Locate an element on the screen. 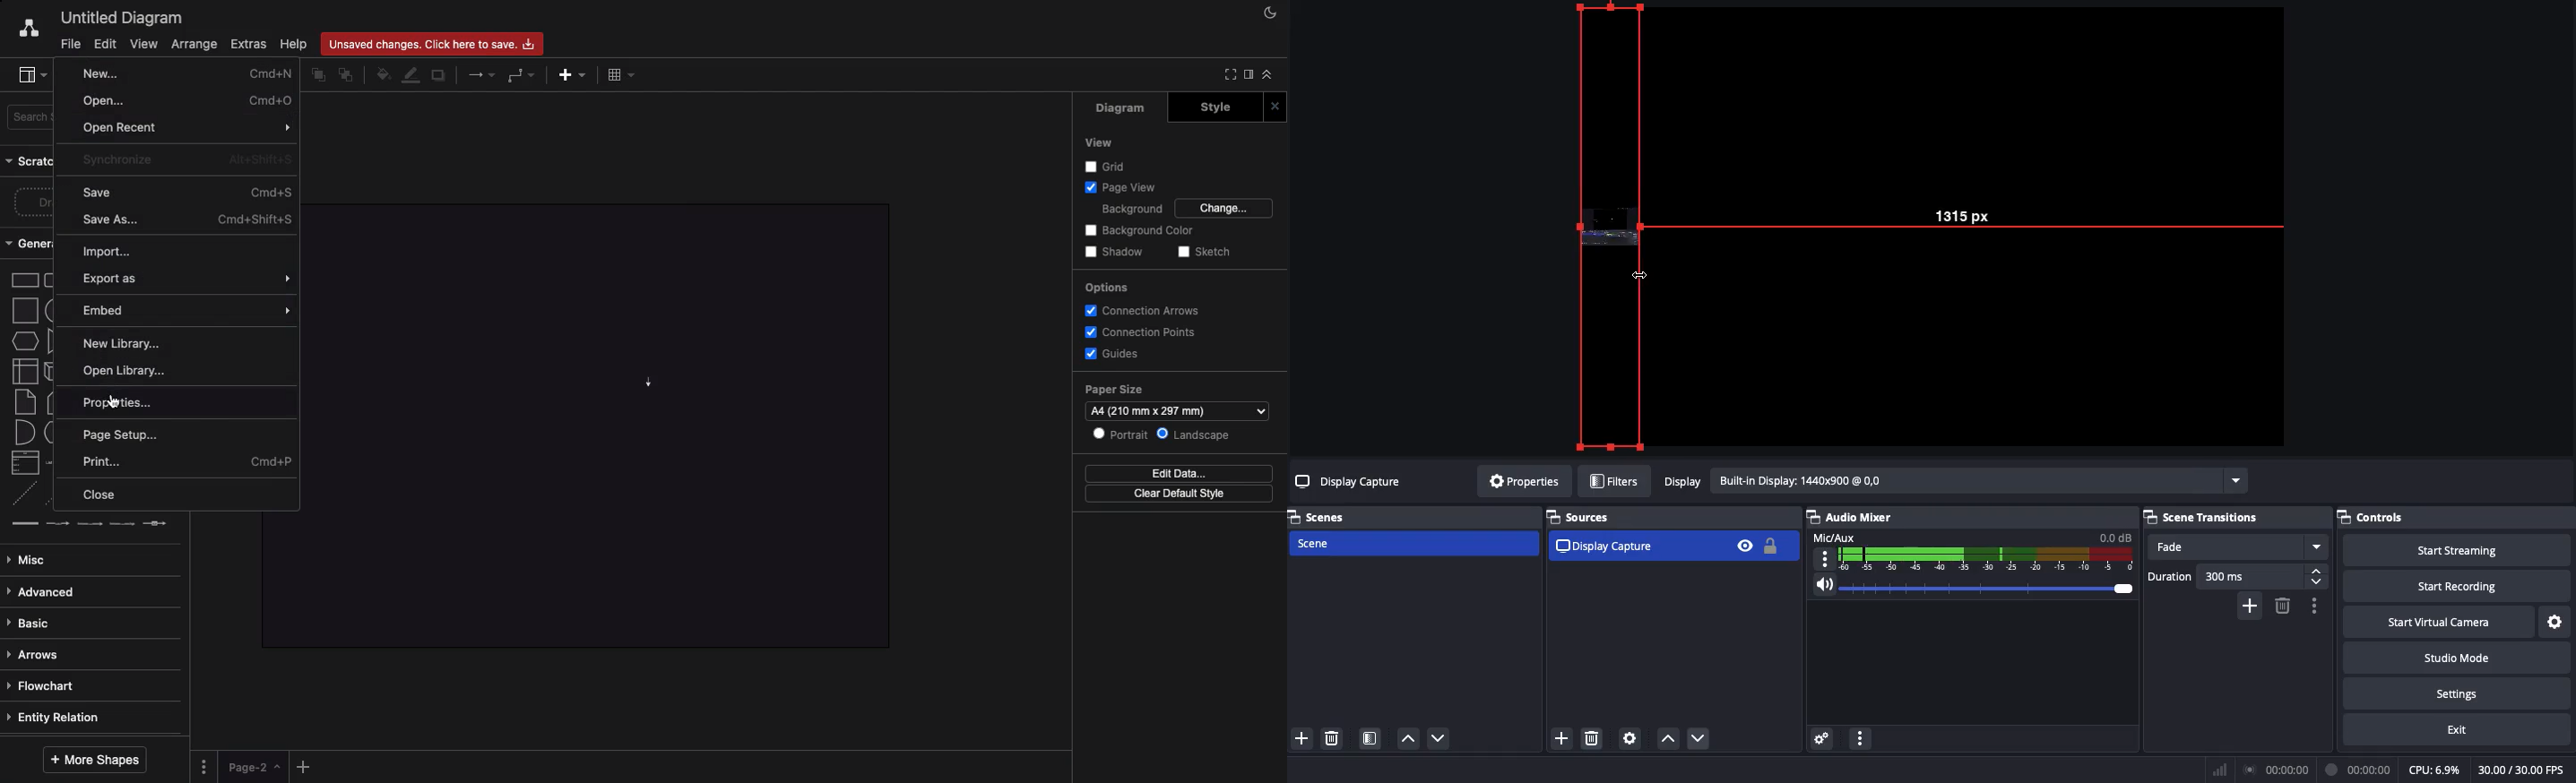  Page setup is located at coordinates (122, 434).